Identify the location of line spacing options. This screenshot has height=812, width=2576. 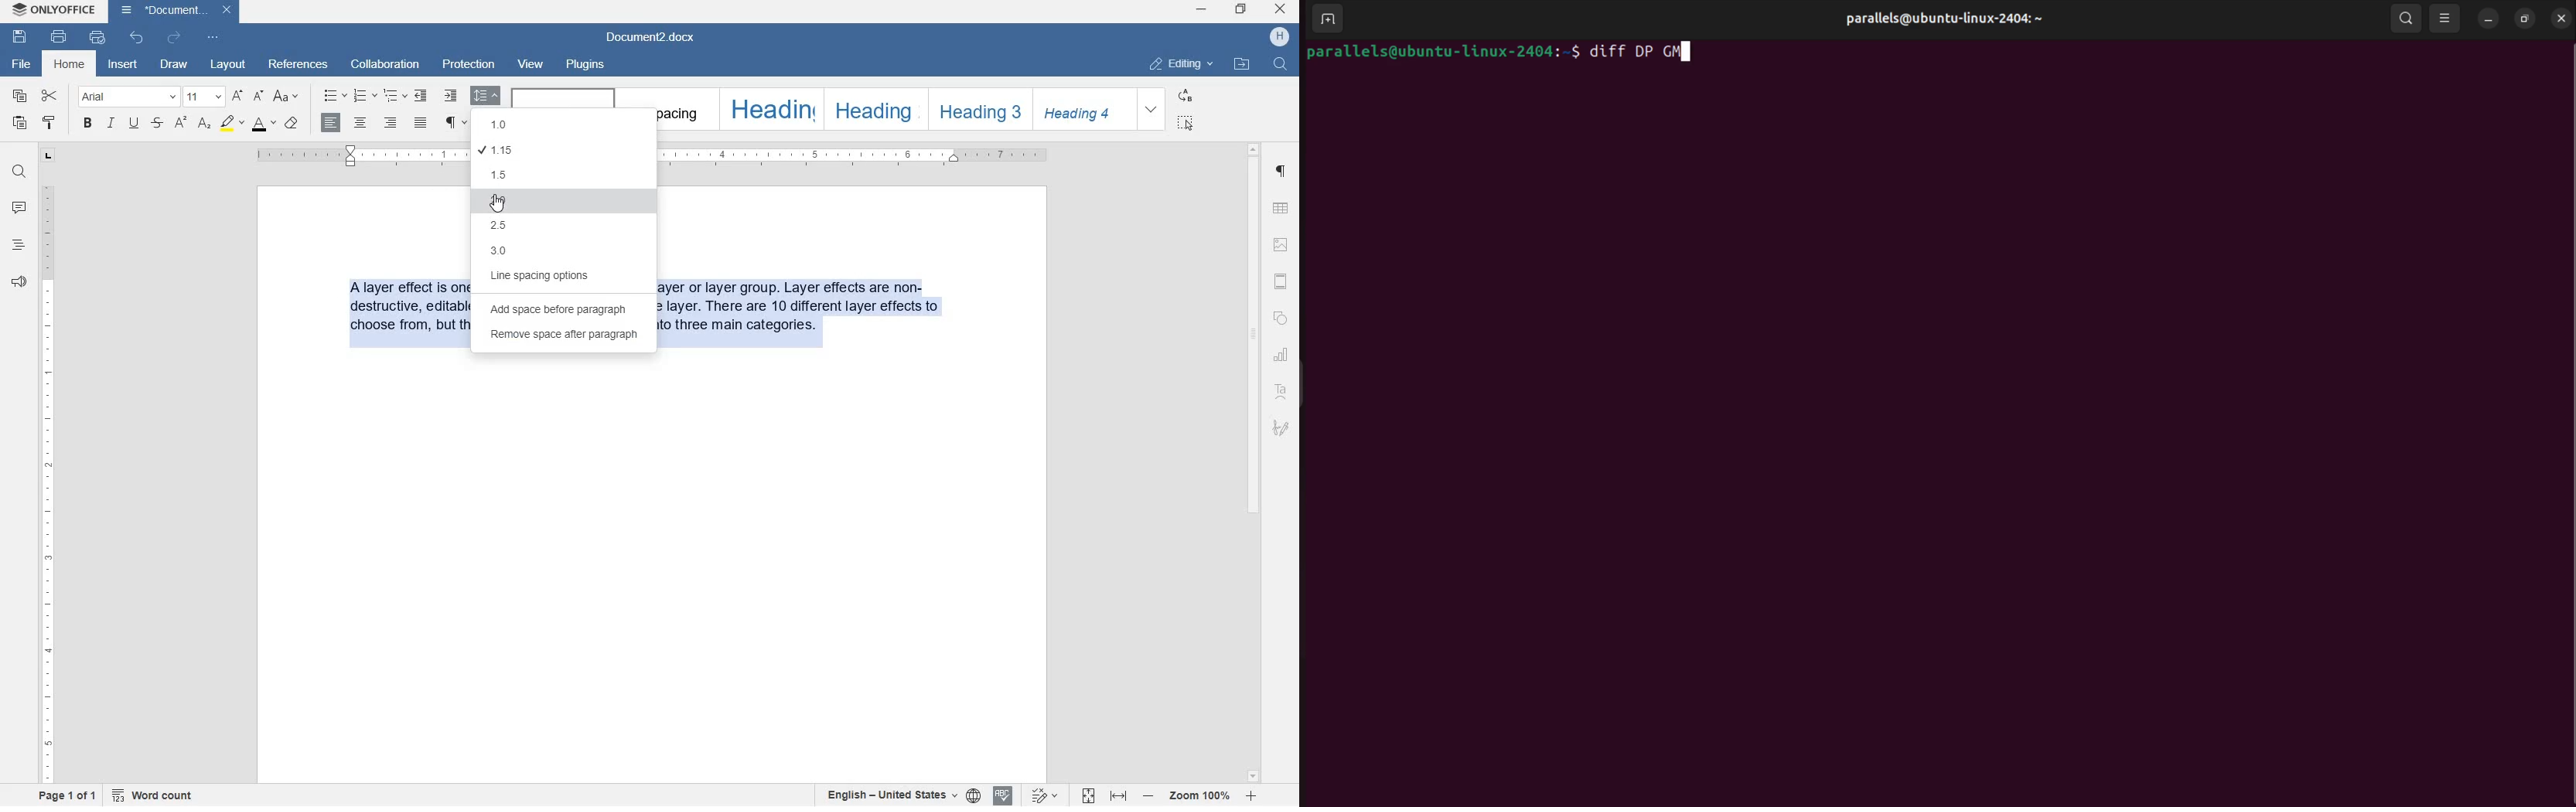
(551, 278).